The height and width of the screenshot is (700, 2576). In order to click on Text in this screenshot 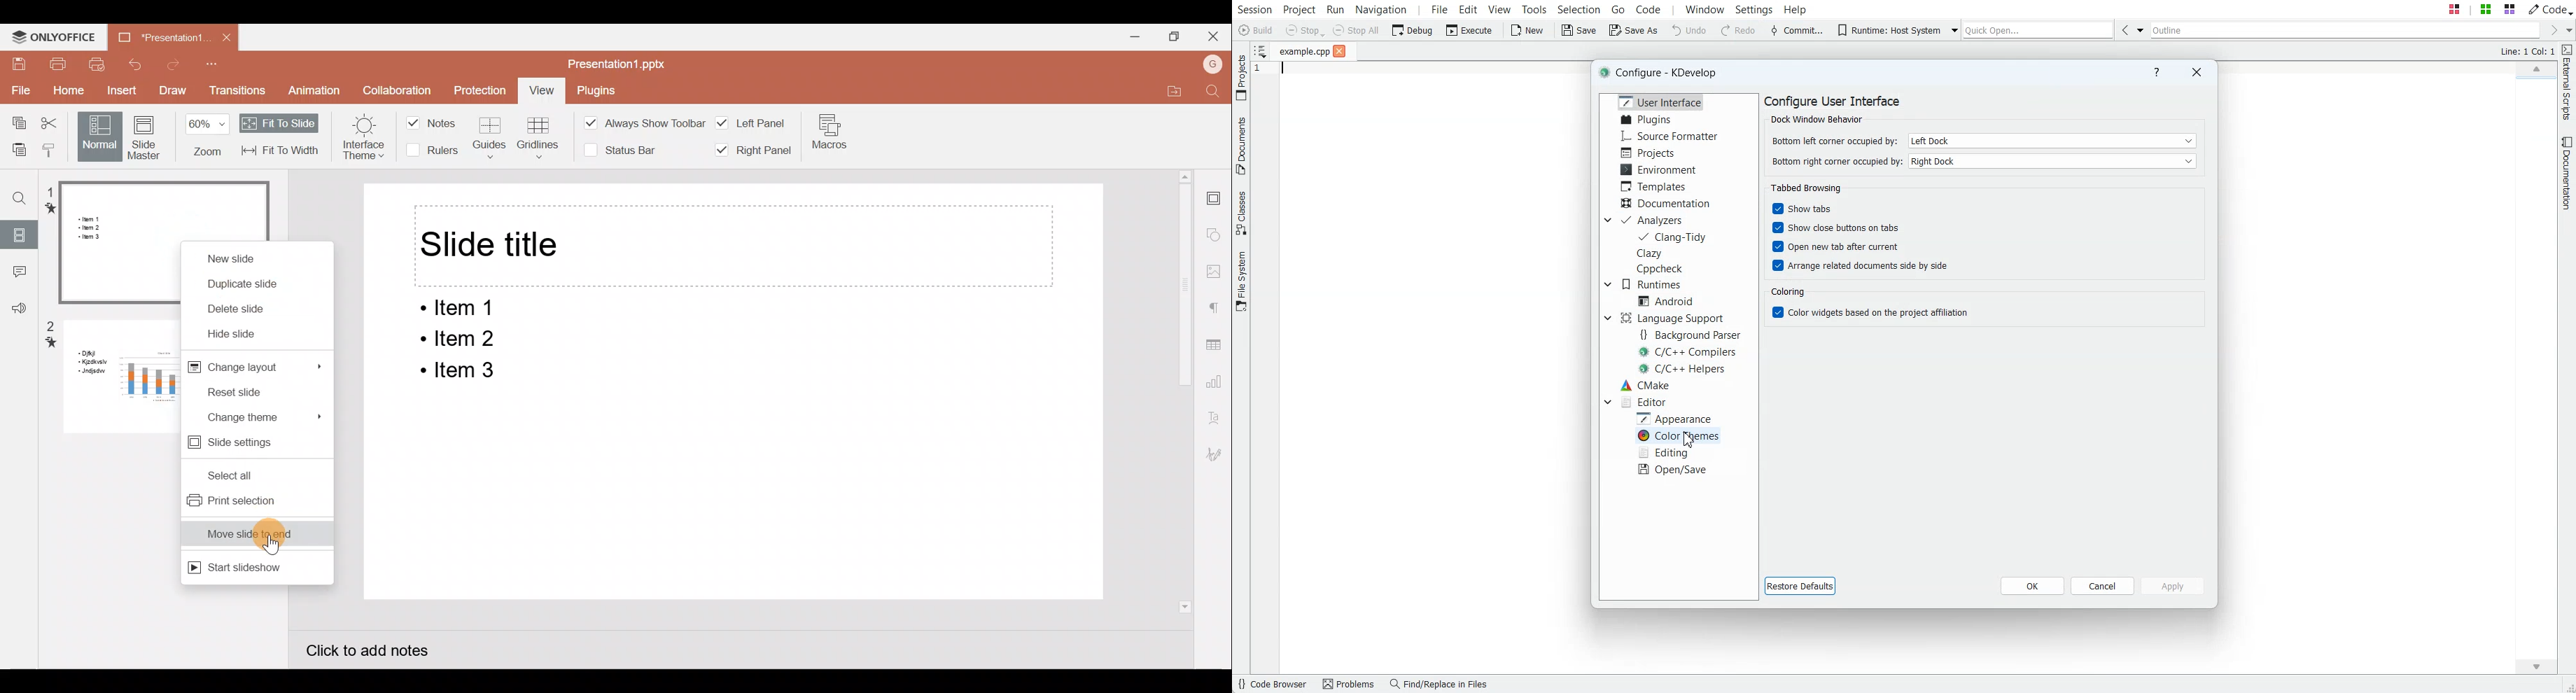, I will do `click(1806, 189)`.